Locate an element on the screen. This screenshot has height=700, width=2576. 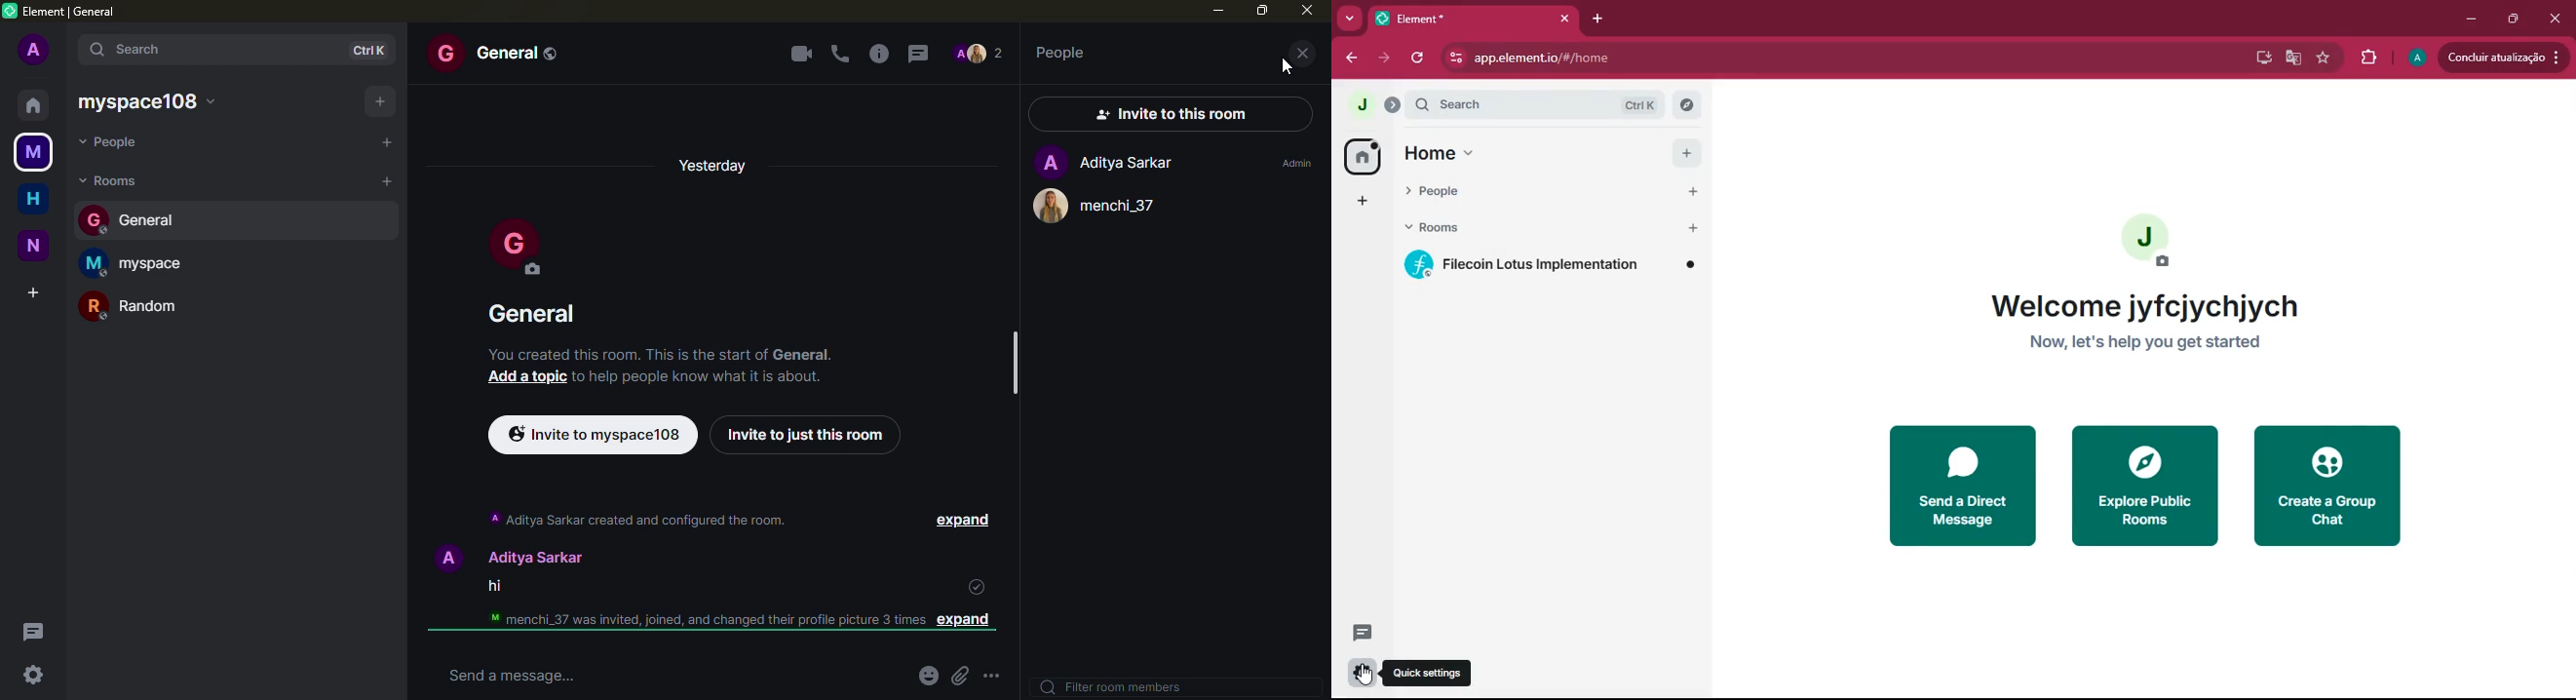
aditya sarkar created and configured the room. is located at coordinates (636, 519).